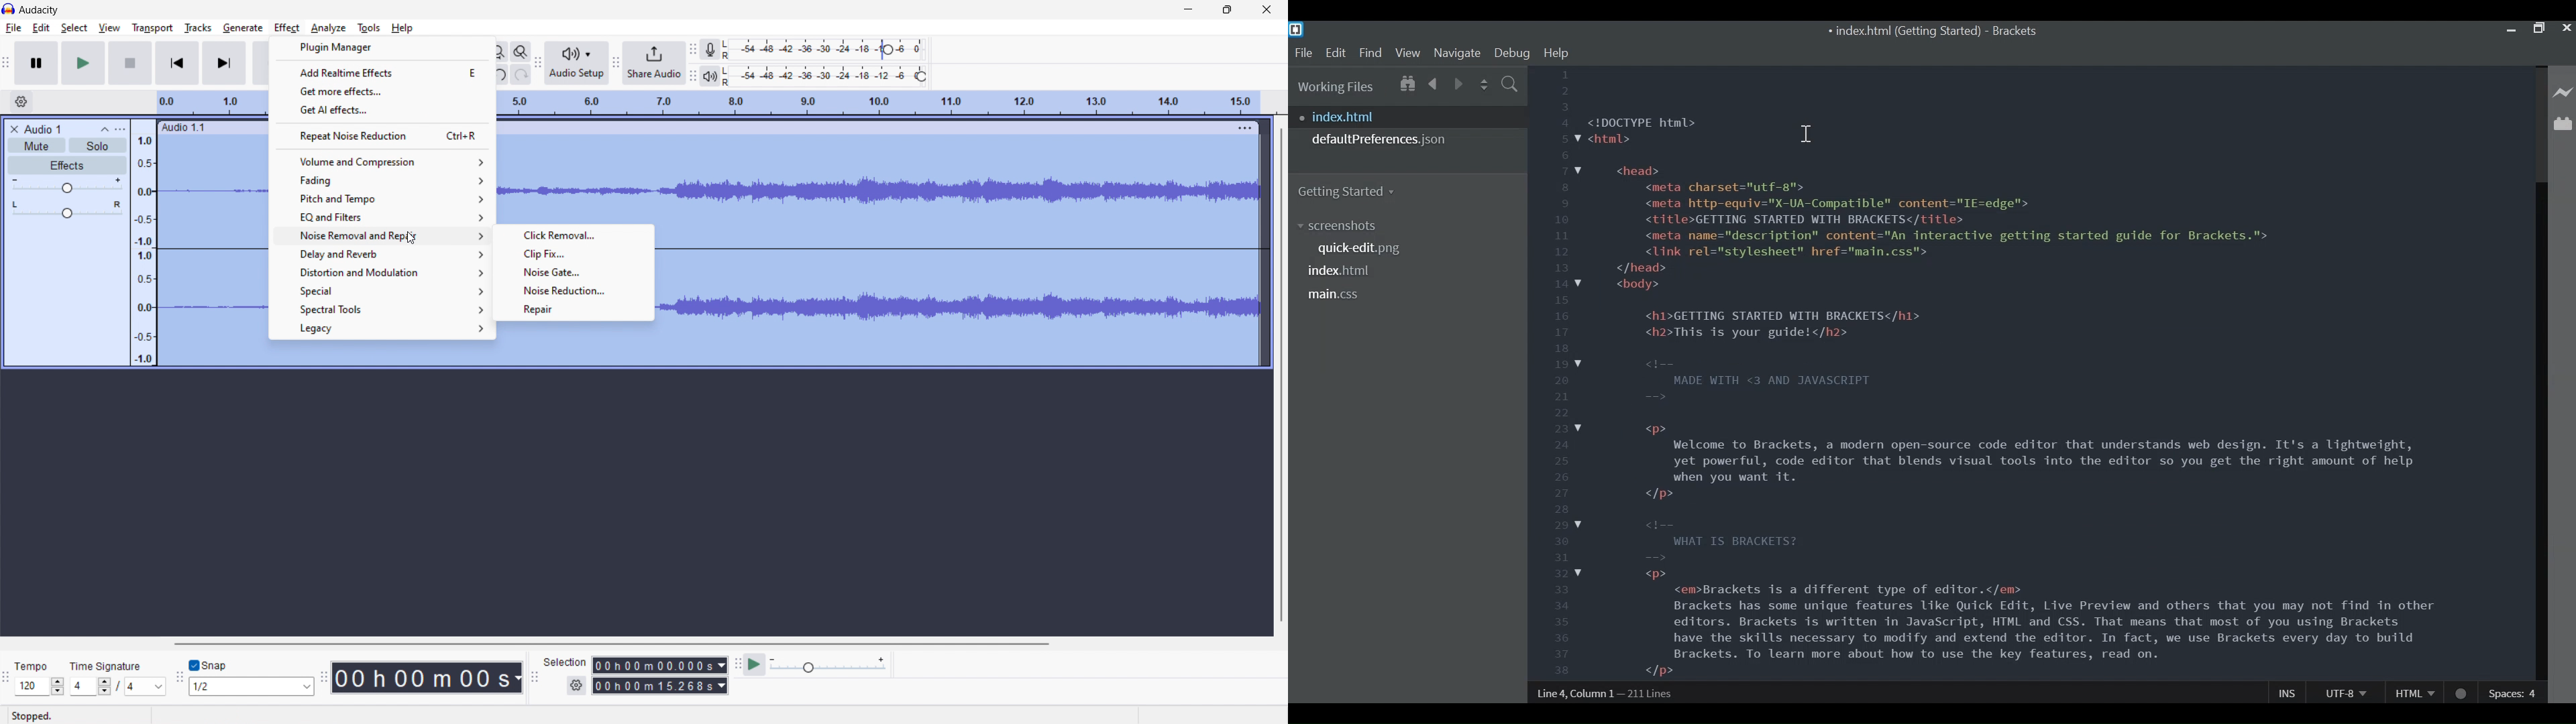 Image resolution: width=2576 pixels, height=728 pixels. Describe the element at coordinates (152, 29) in the screenshot. I see `transport` at that location.